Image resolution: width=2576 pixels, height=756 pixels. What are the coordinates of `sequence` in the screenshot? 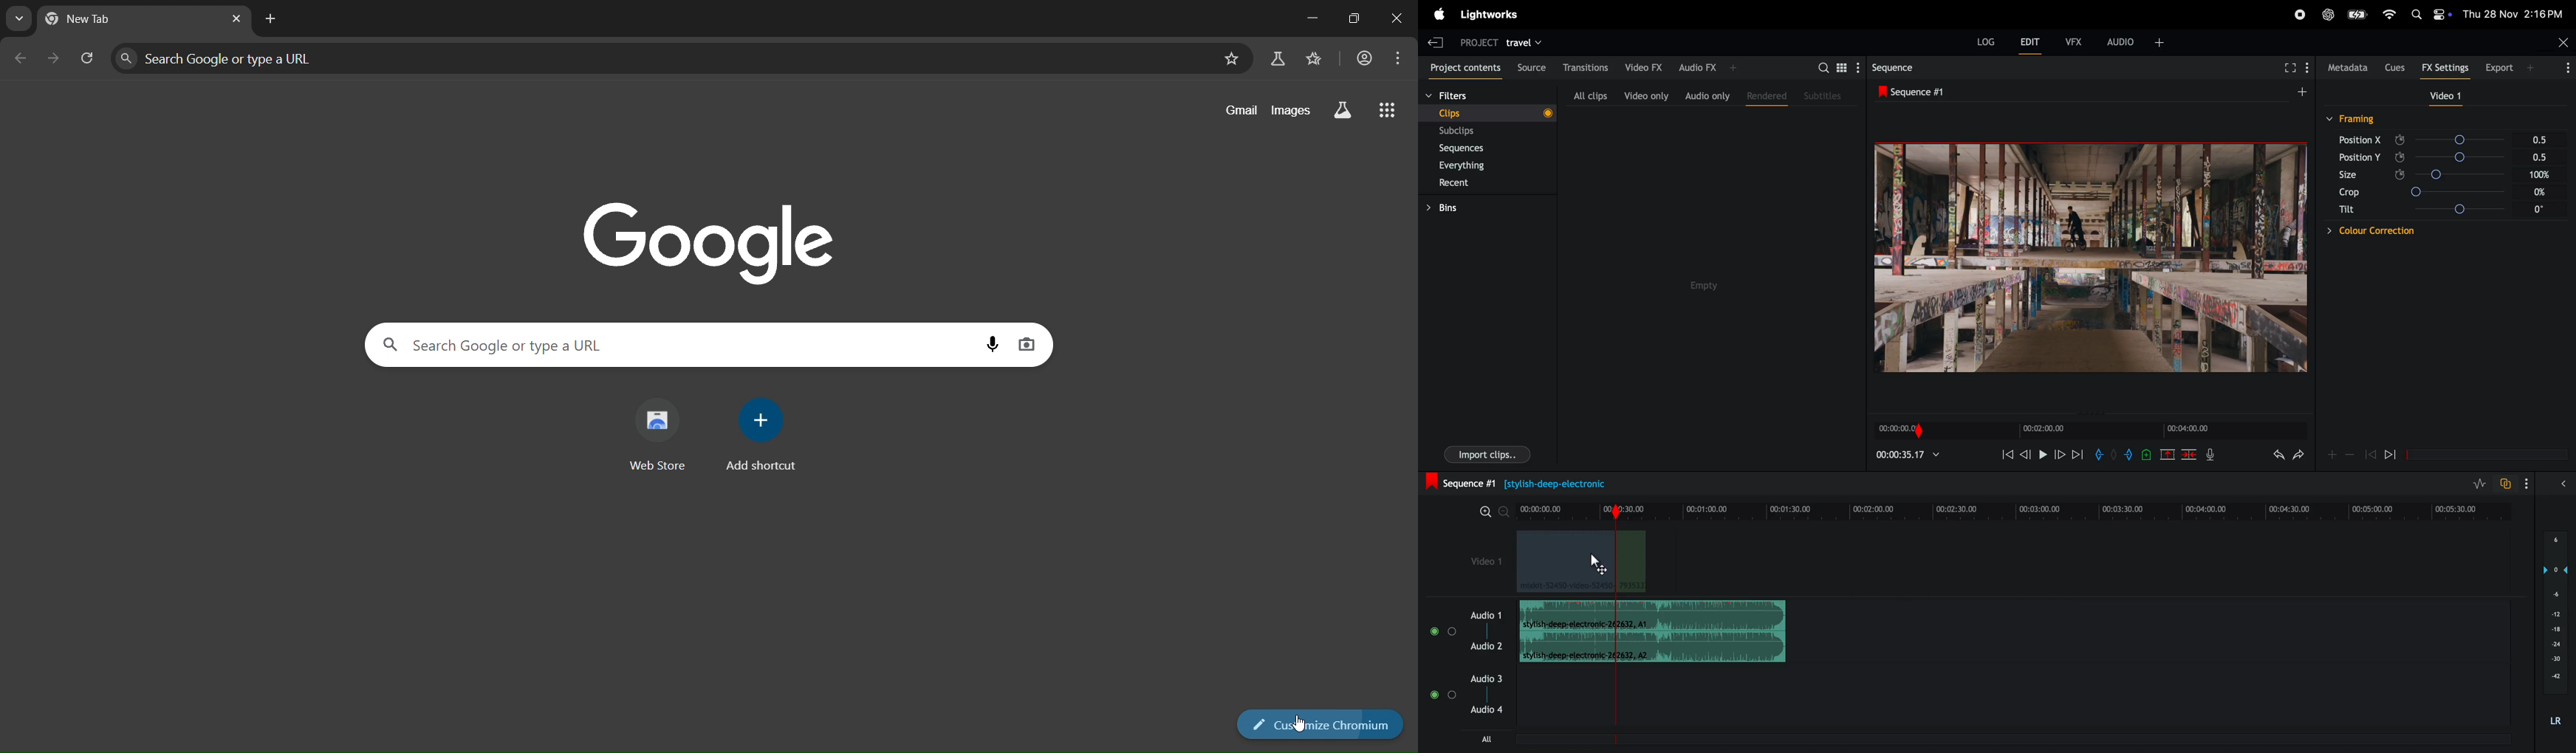 It's located at (1918, 91).